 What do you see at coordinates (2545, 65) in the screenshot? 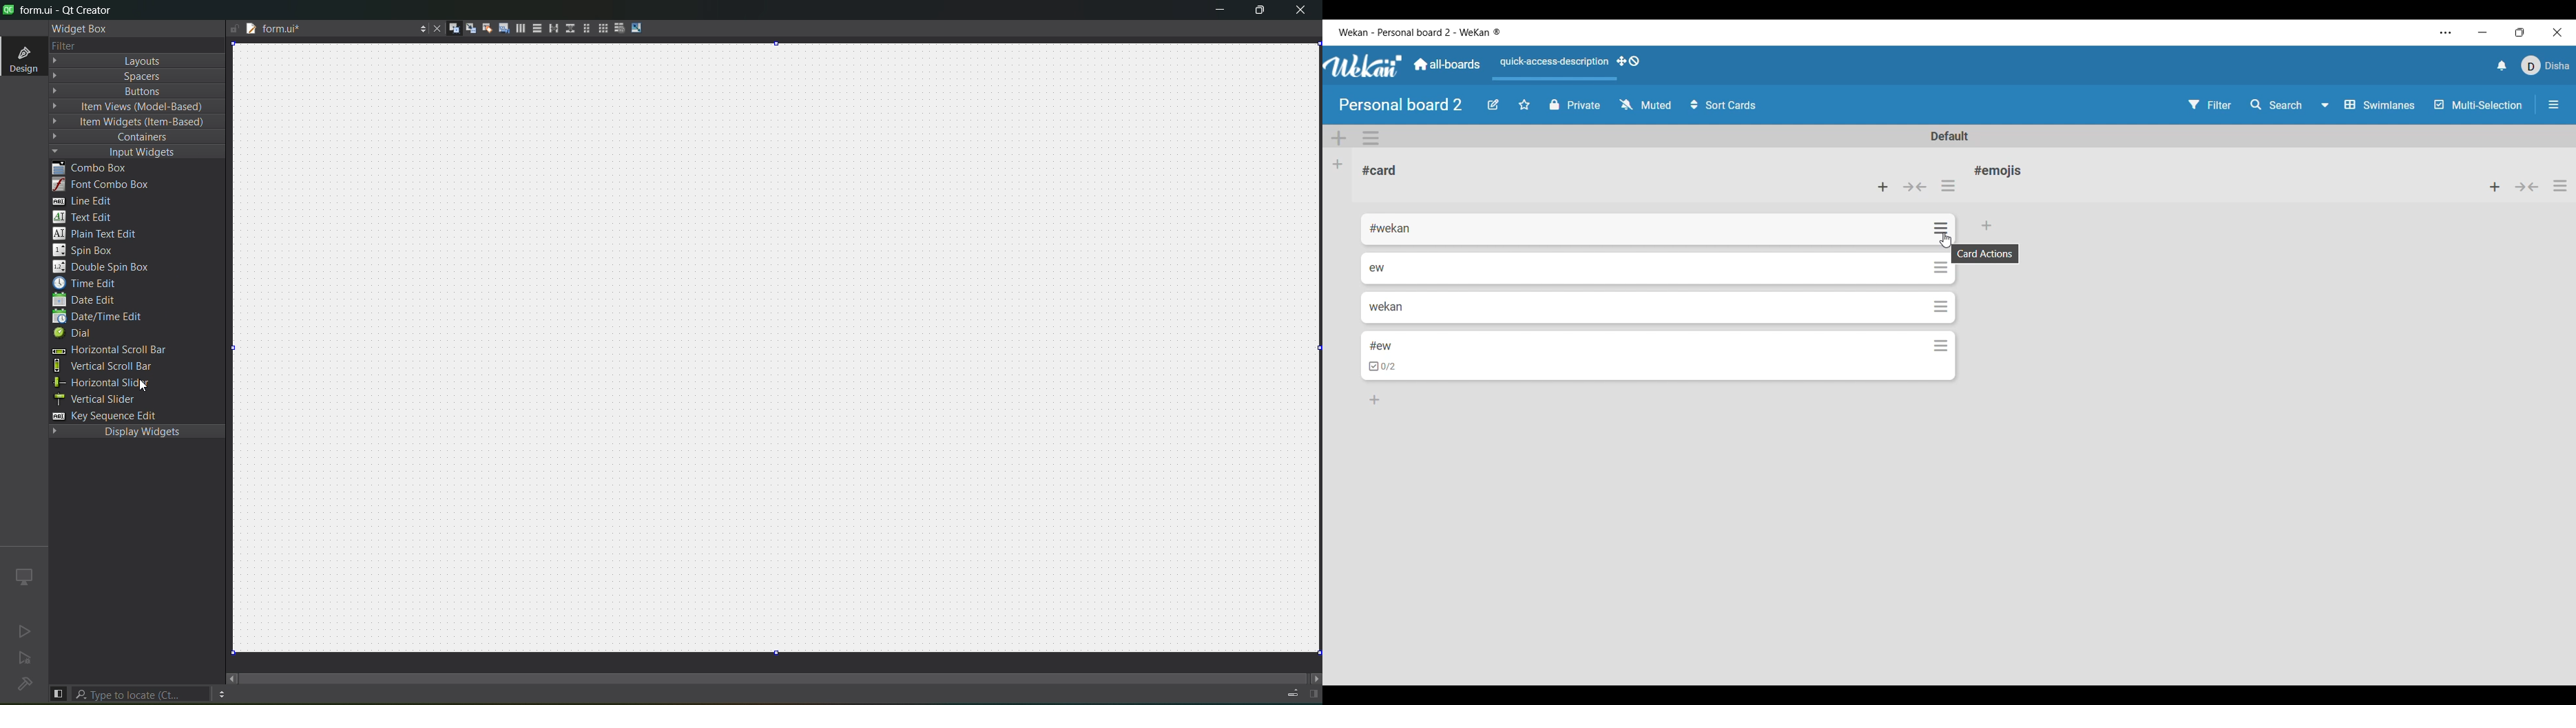
I see `Current account` at bounding box center [2545, 65].